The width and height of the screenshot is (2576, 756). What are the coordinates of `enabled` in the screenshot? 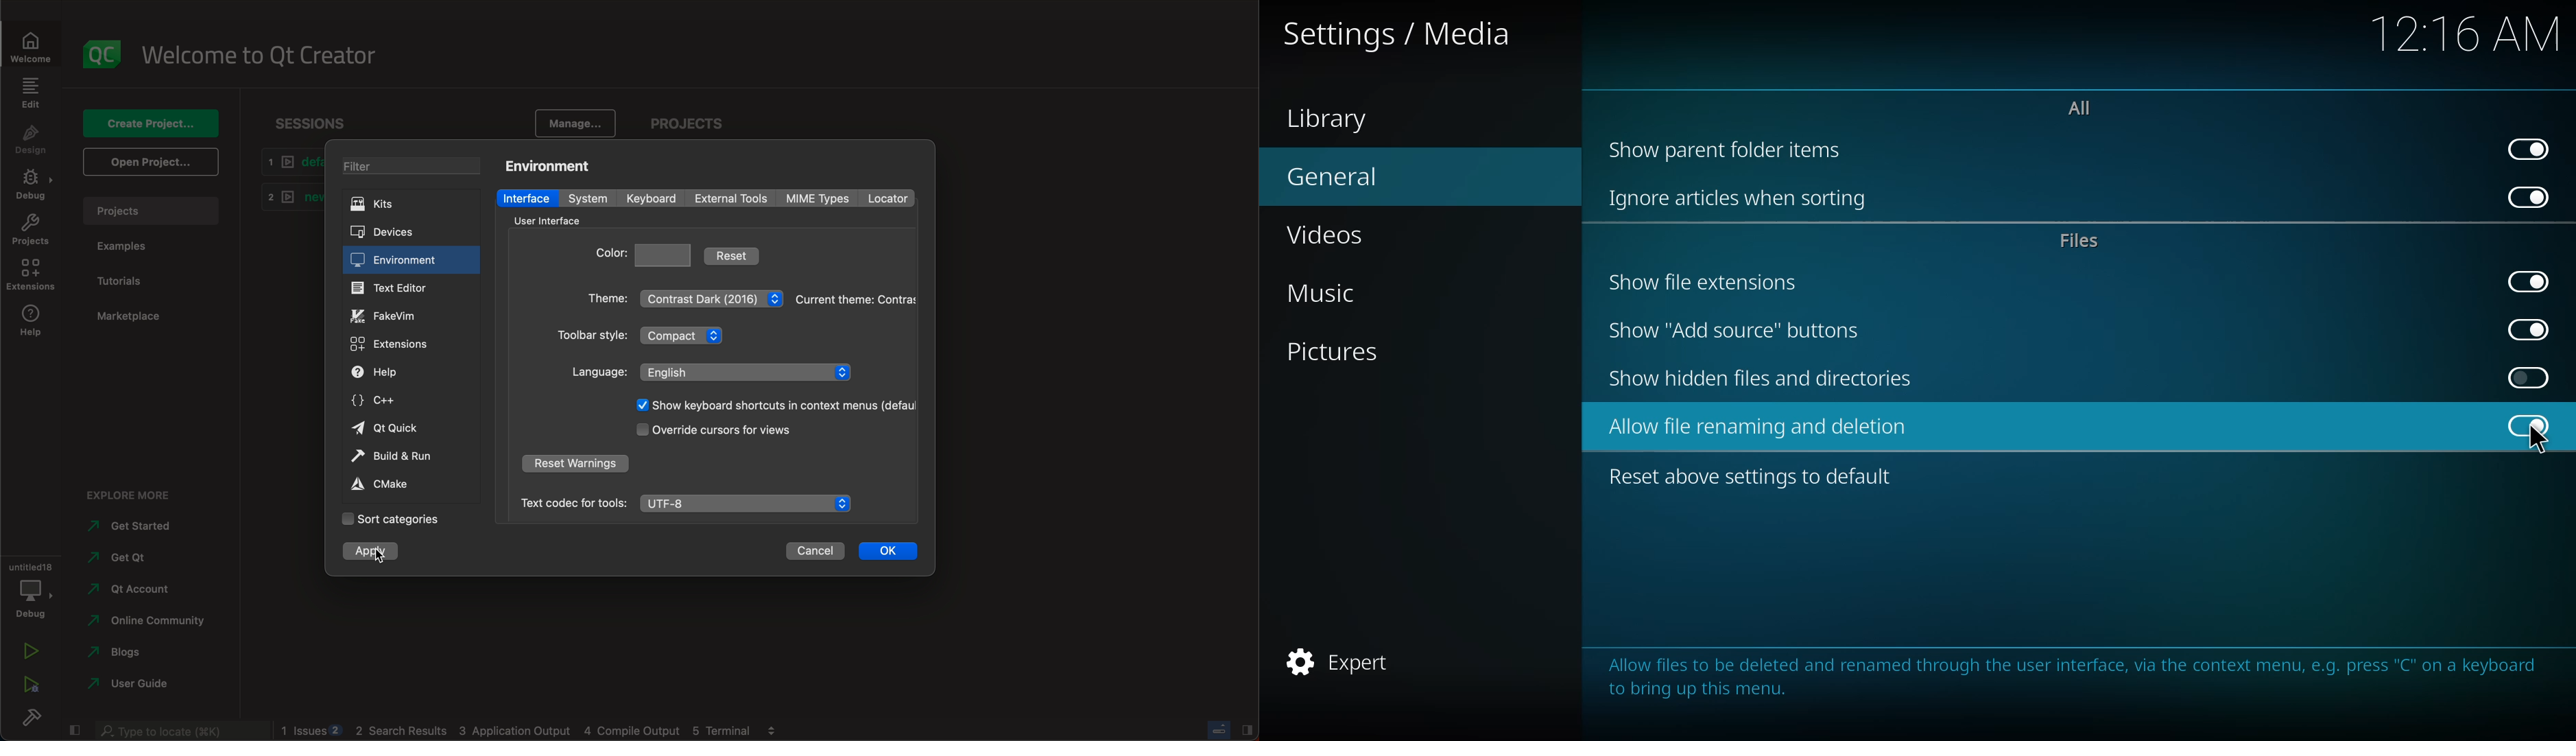 It's located at (2533, 198).